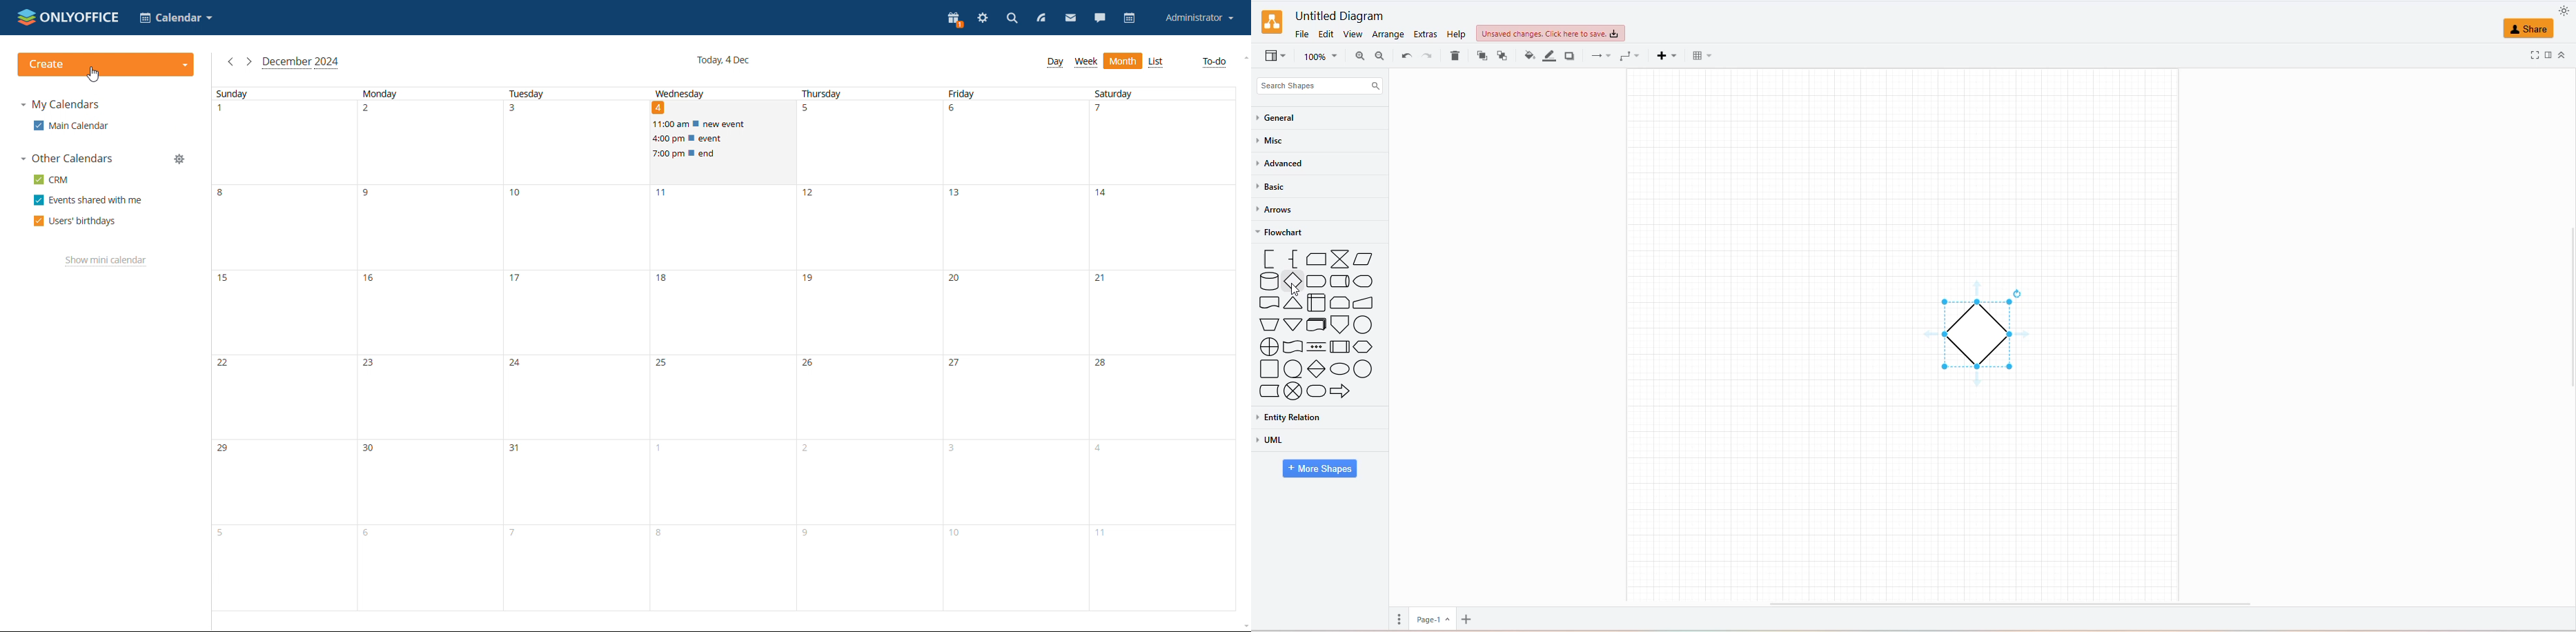 The height and width of the screenshot is (644, 2576). I want to click on add, so click(1472, 617).